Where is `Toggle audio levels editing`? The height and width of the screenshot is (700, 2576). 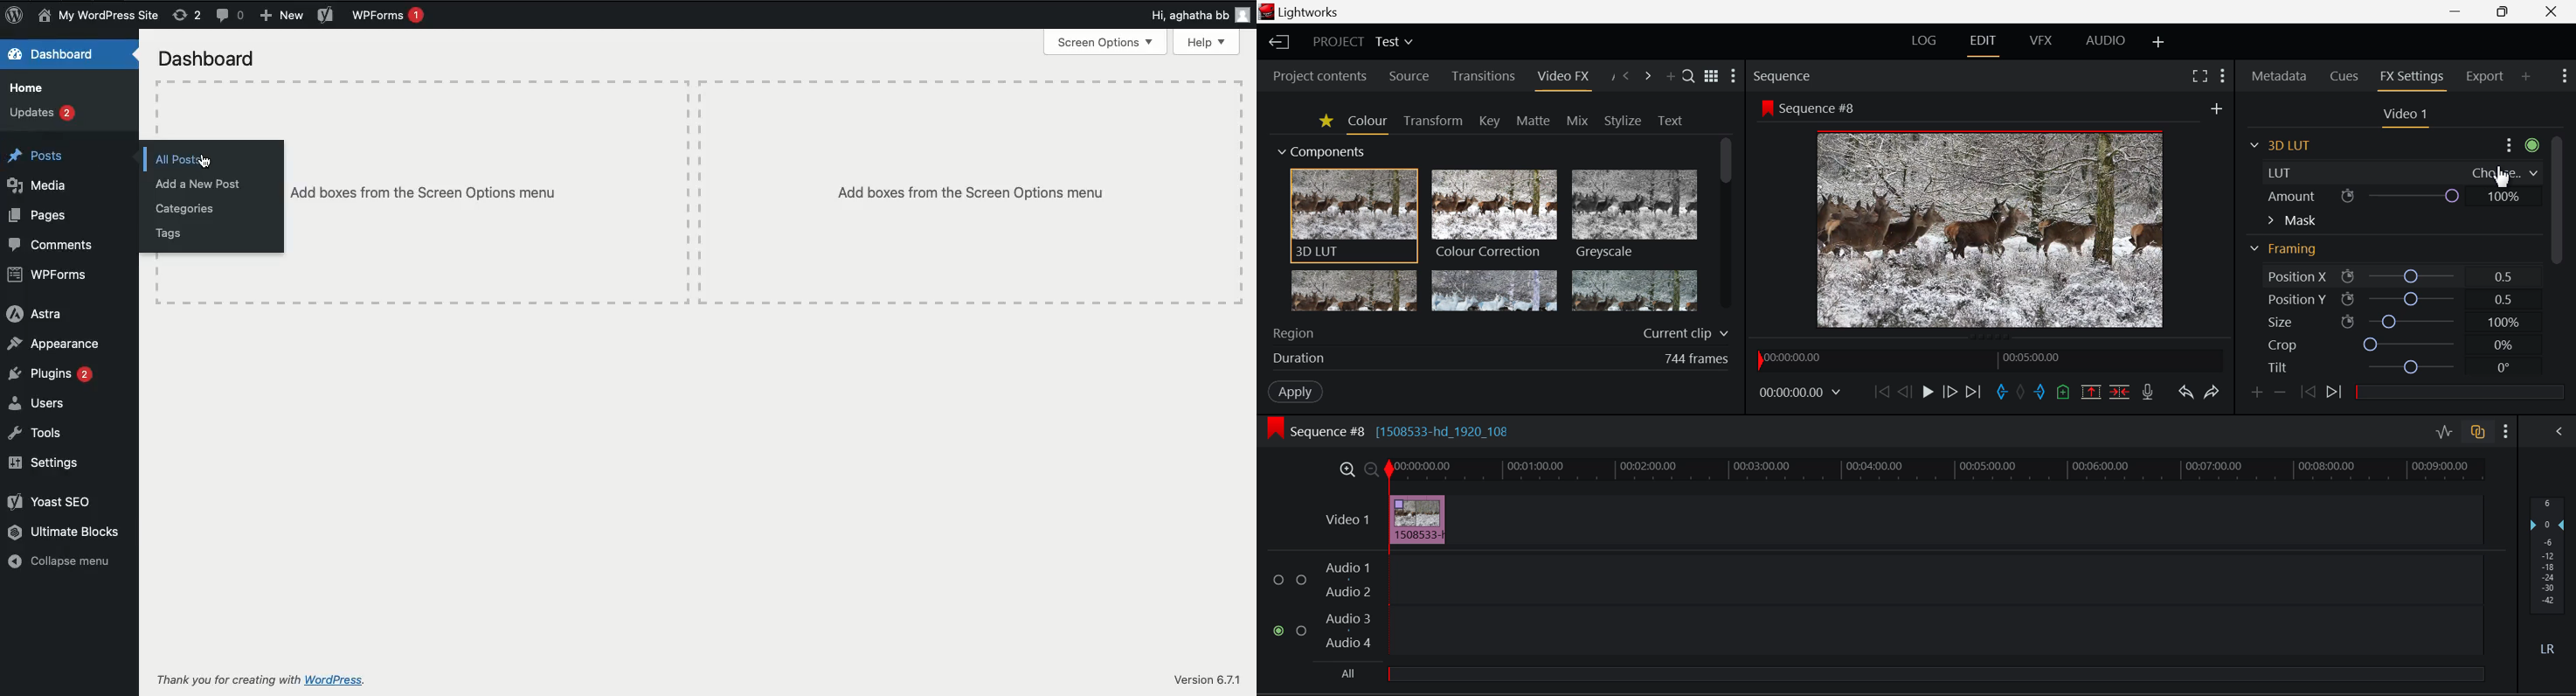 Toggle audio levels editing is located at coordinates (2444, 431).